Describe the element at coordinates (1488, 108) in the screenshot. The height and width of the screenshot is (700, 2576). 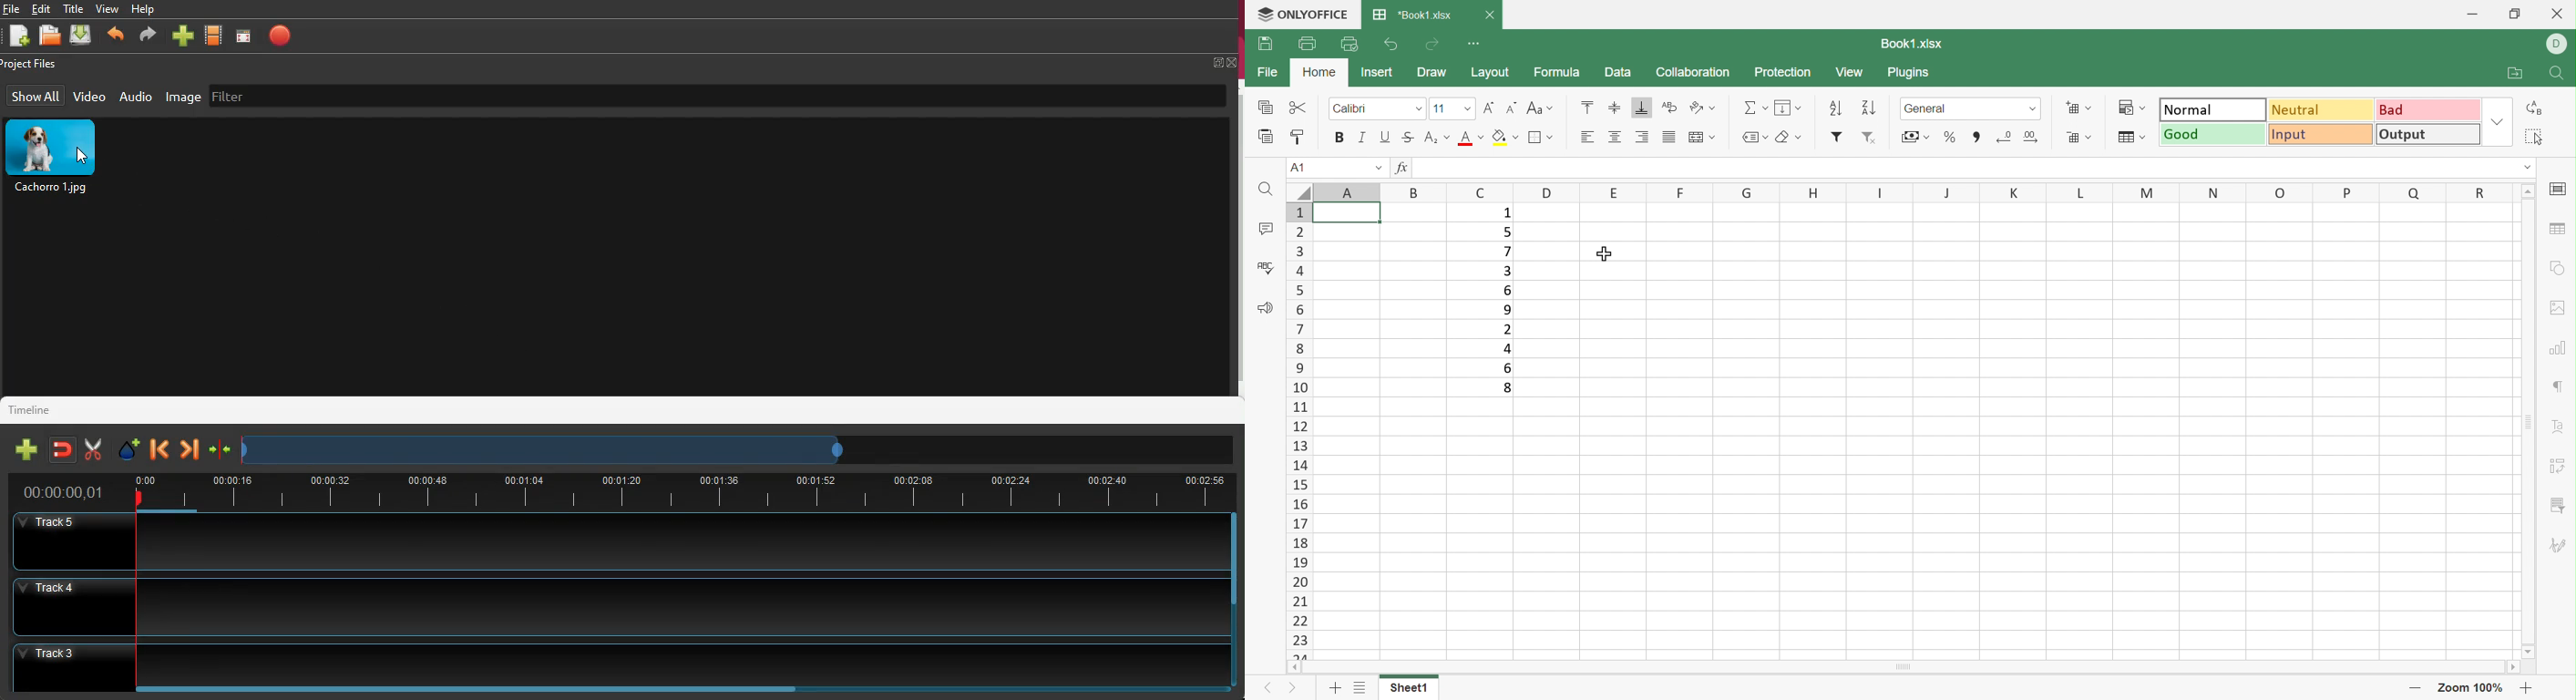
I see `Increment font size` at that location.